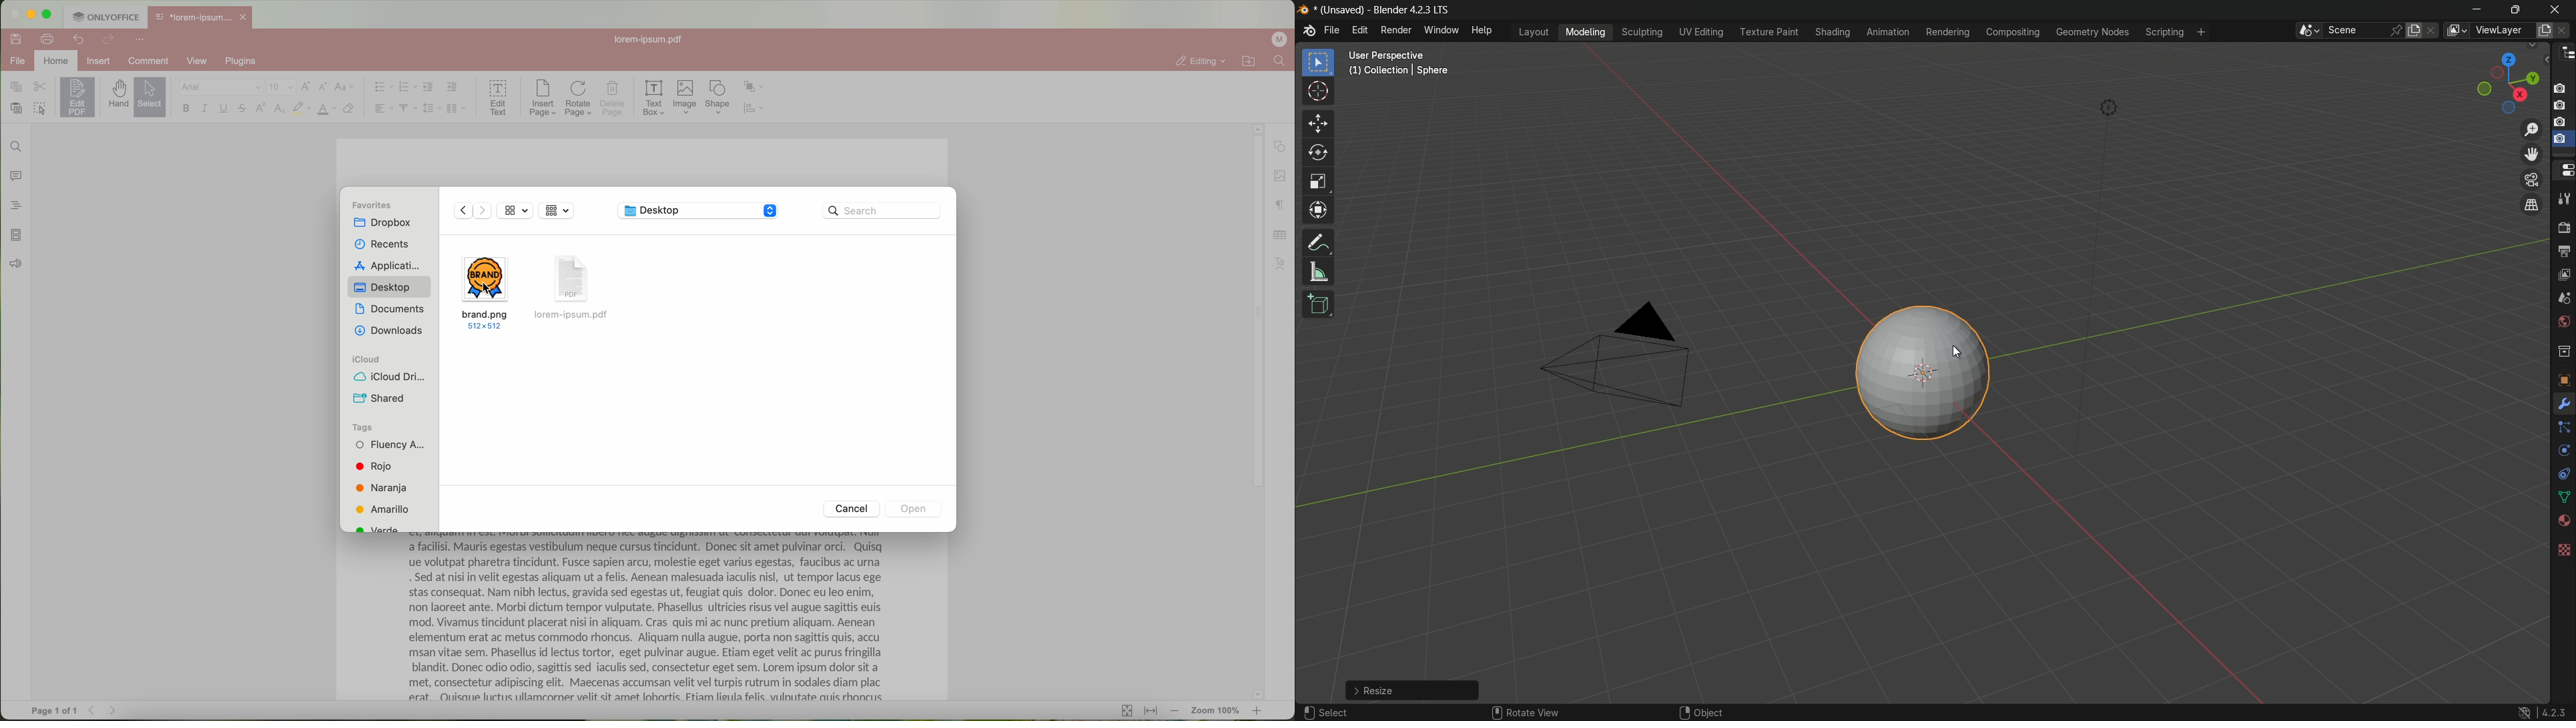  I want to click on paragraph settings, so click(1281, 204).